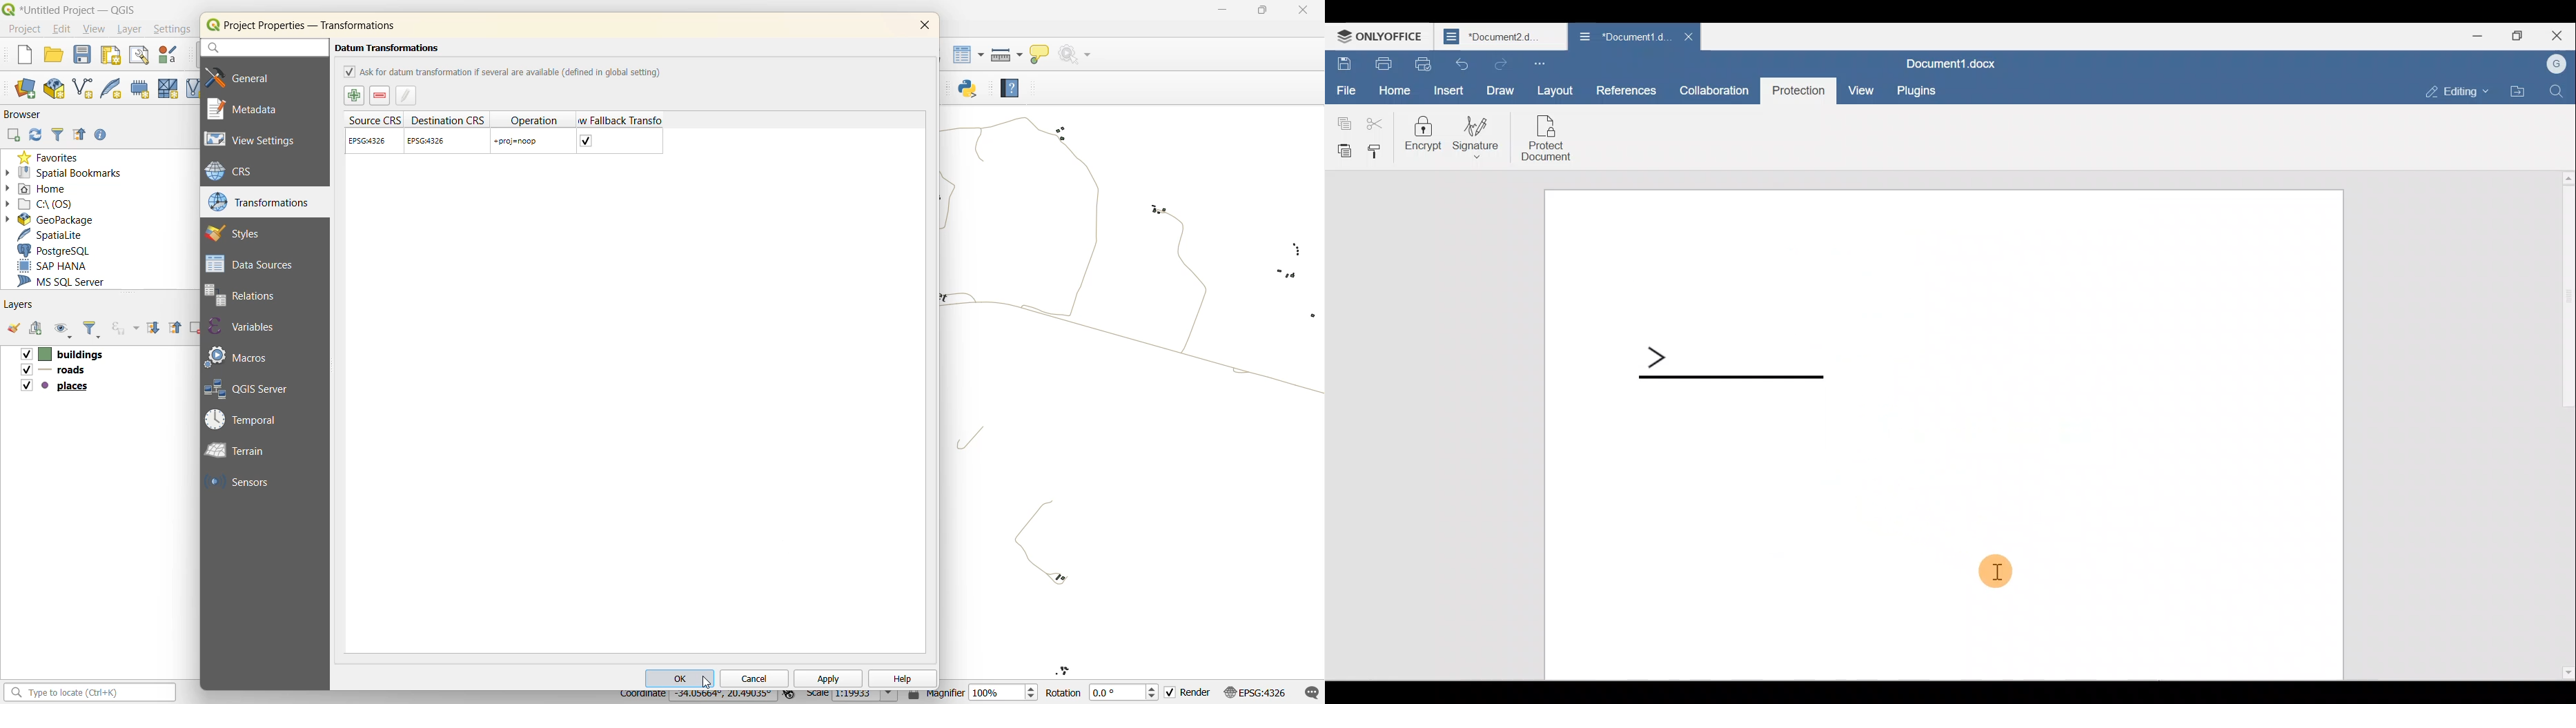 The height and width of the screenshot is (728, 2576). I want to click on Close document, so click(1690, 36).